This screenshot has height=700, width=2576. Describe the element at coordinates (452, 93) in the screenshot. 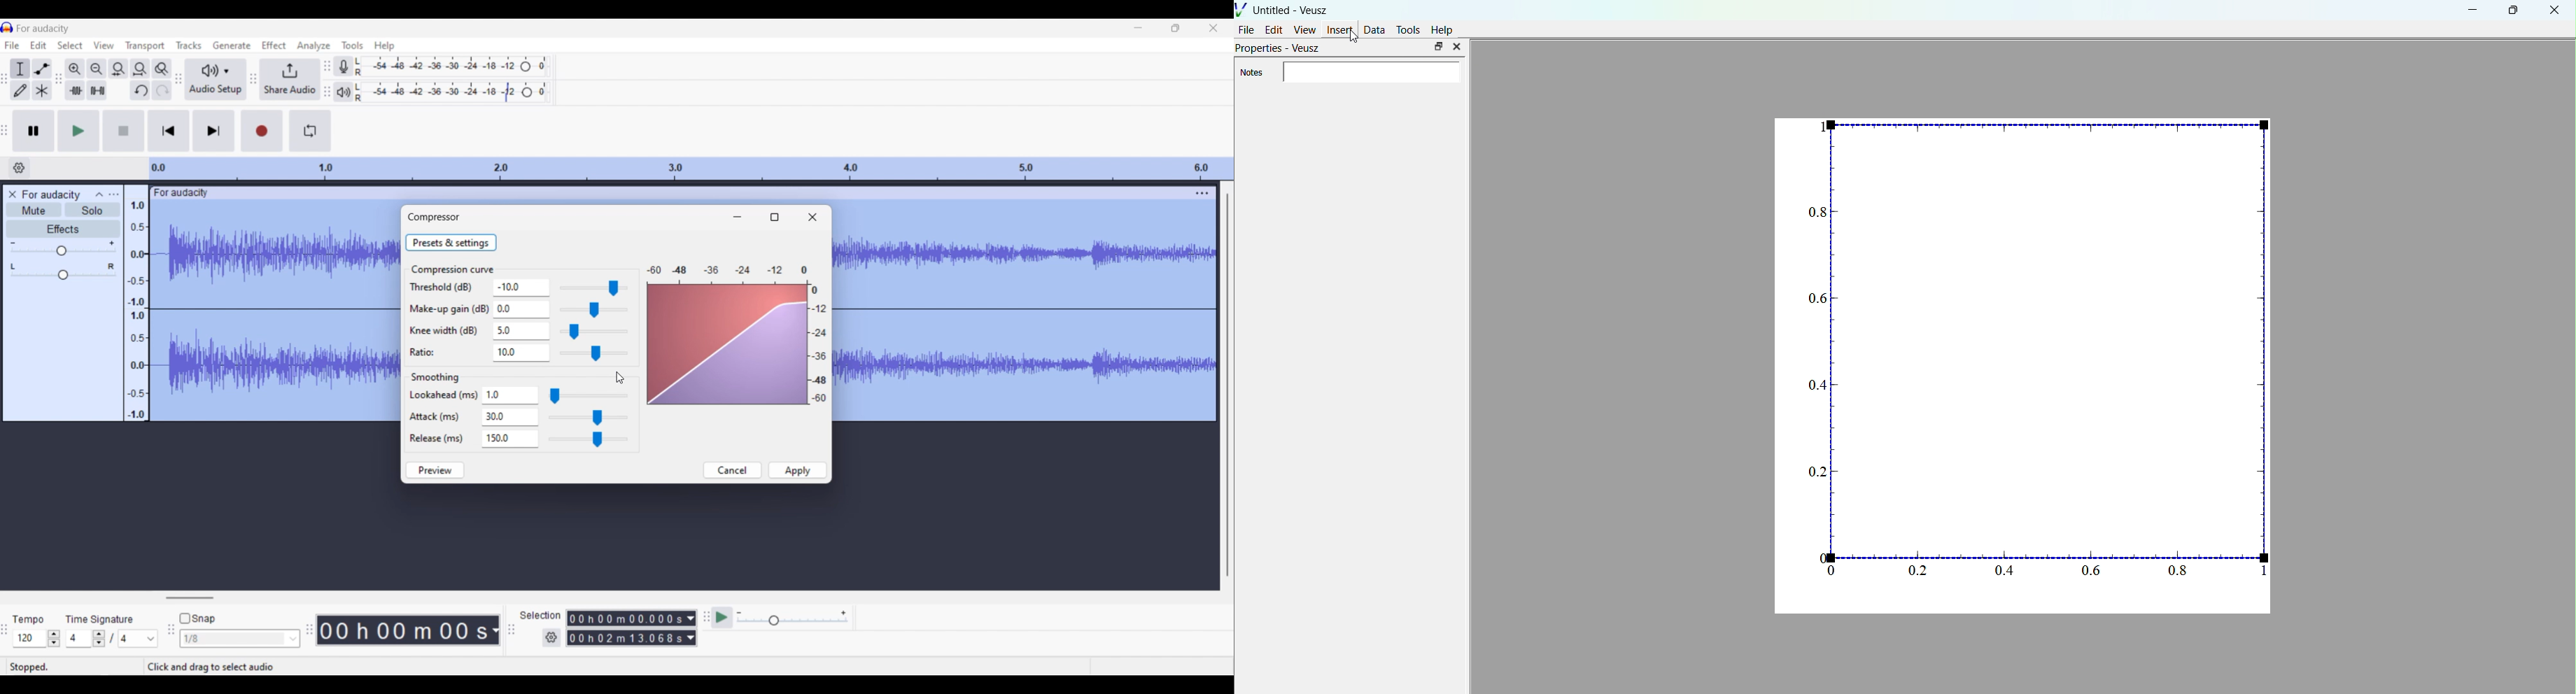

I see `Playback level` at that location.